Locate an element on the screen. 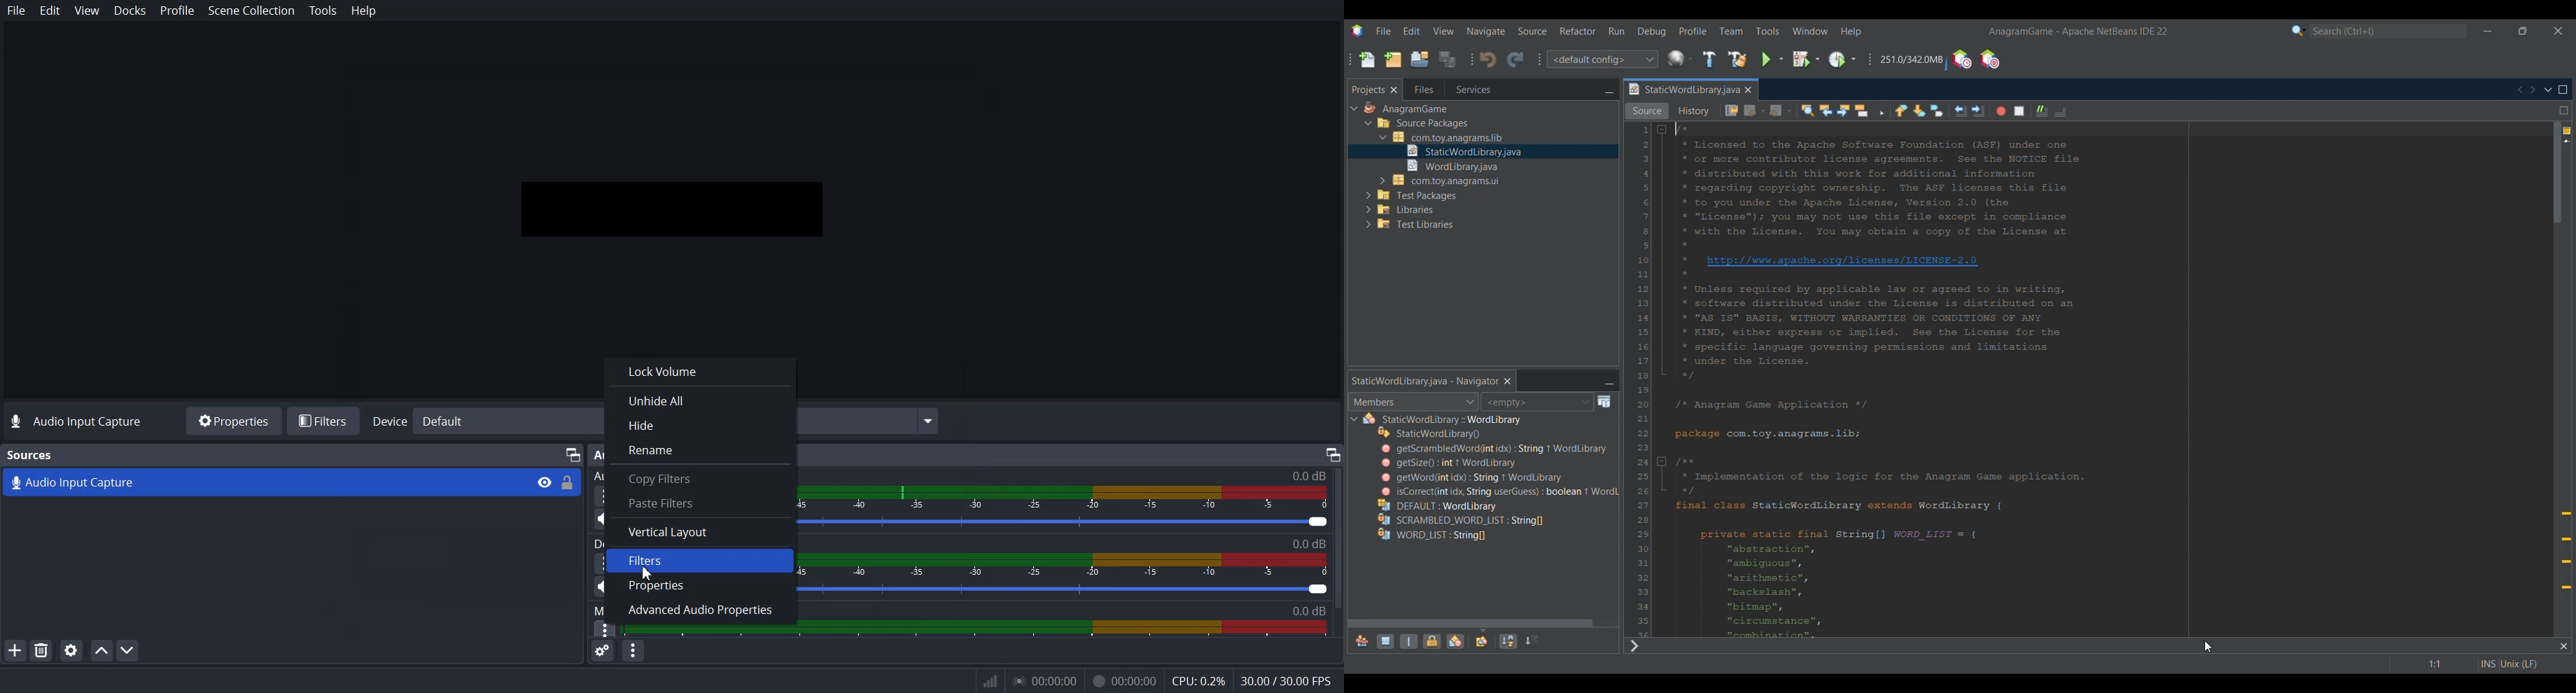 The width and height of the screenshot is (2576, 700). More  is located at coordinates (601, 556).